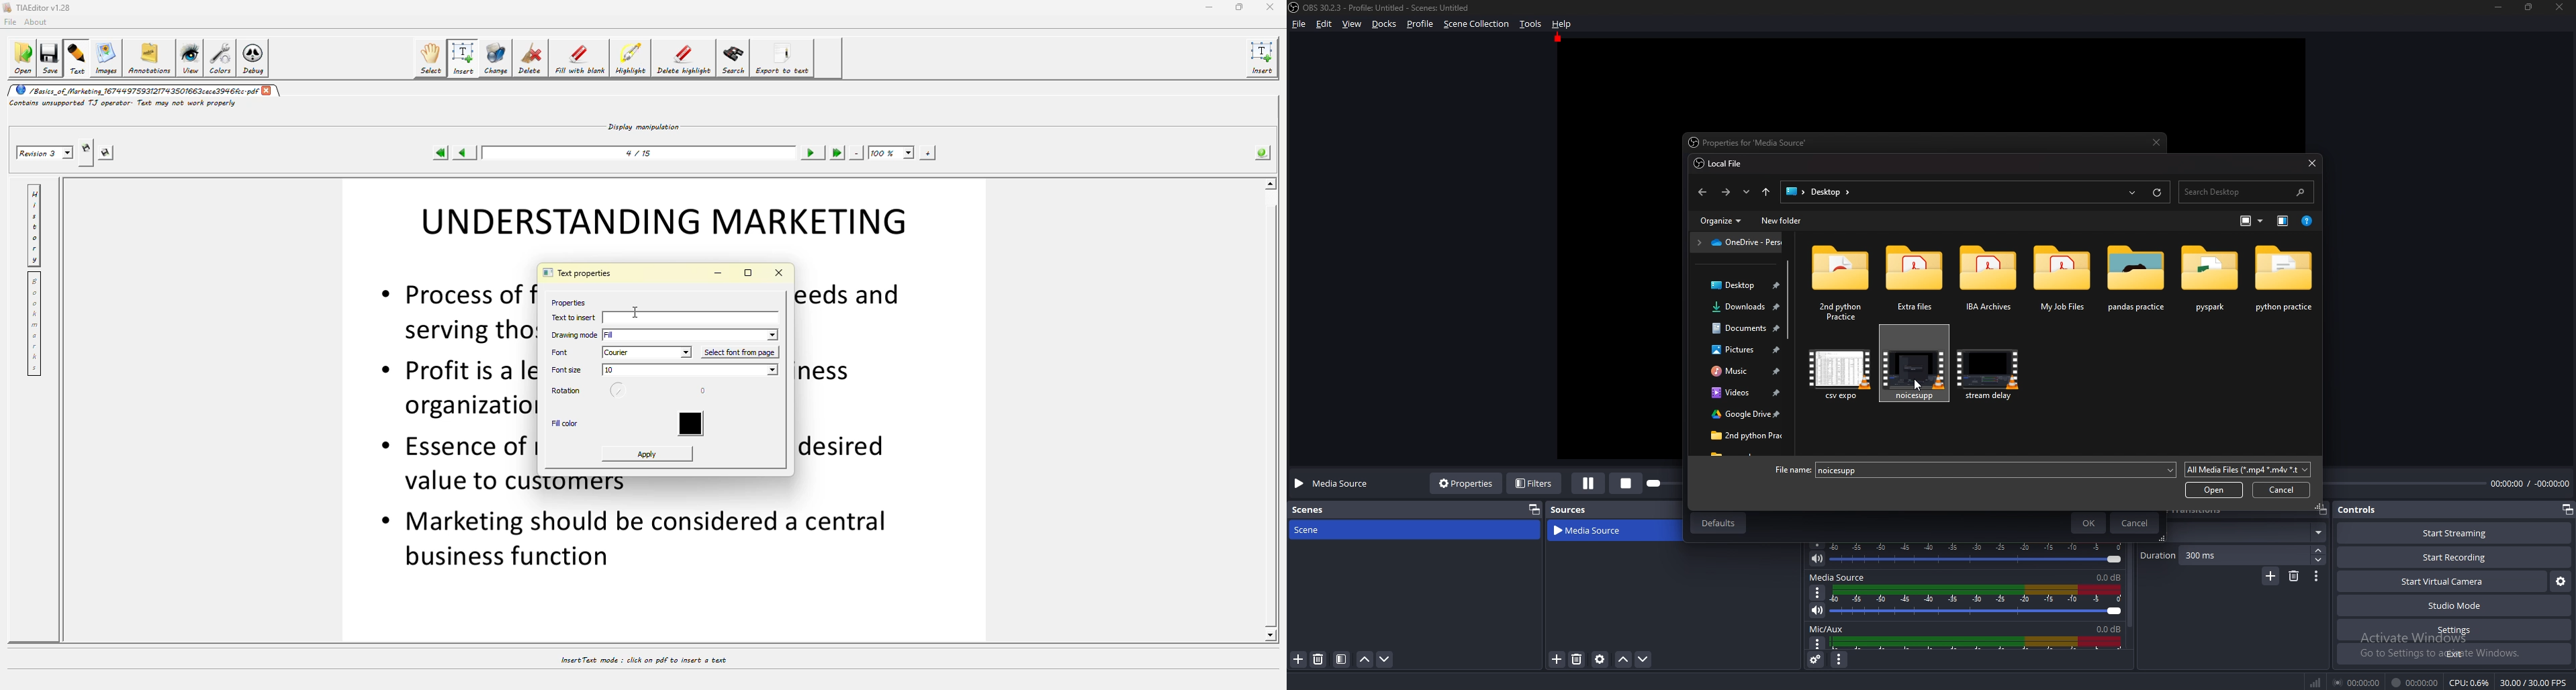  Describe the element at coordinates (1739, 417) in the screenshot. I see `folder` at that location.